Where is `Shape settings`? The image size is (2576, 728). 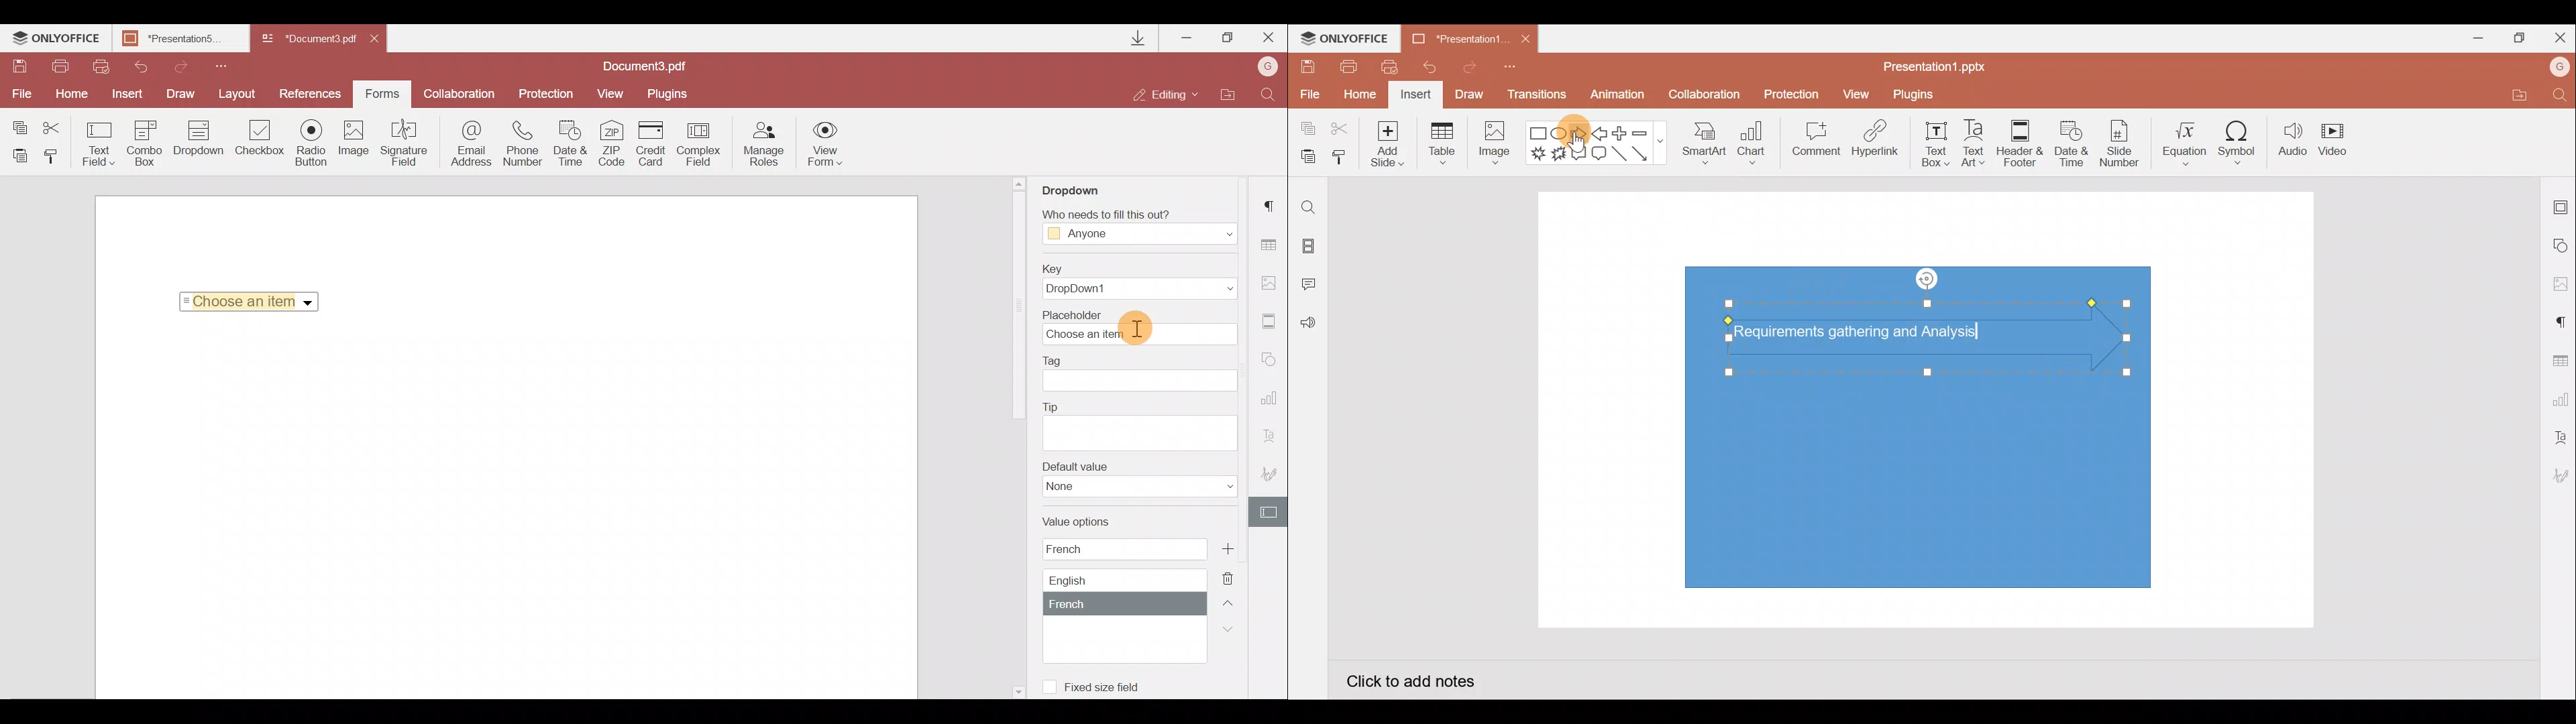
Shape settings is located at coordinates (2561, 245).